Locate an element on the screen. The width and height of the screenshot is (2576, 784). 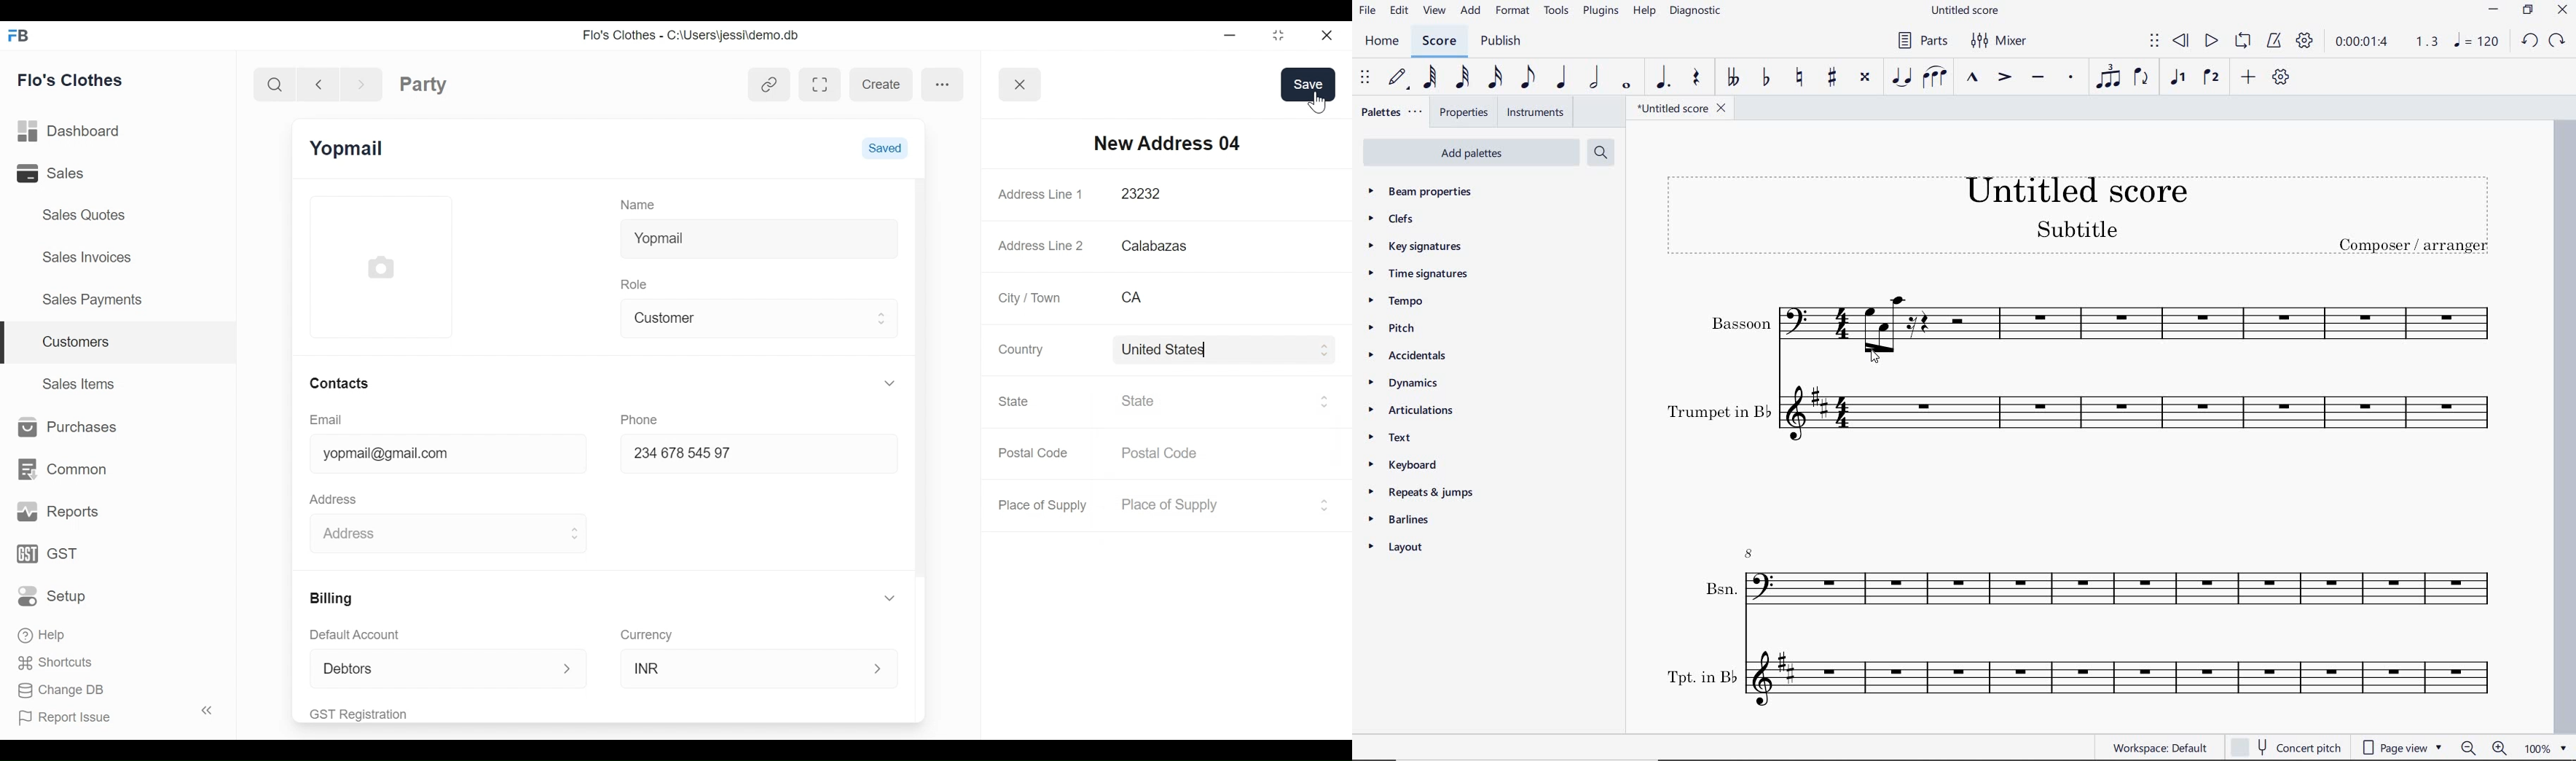
home is located at coordinates (1379, 42).